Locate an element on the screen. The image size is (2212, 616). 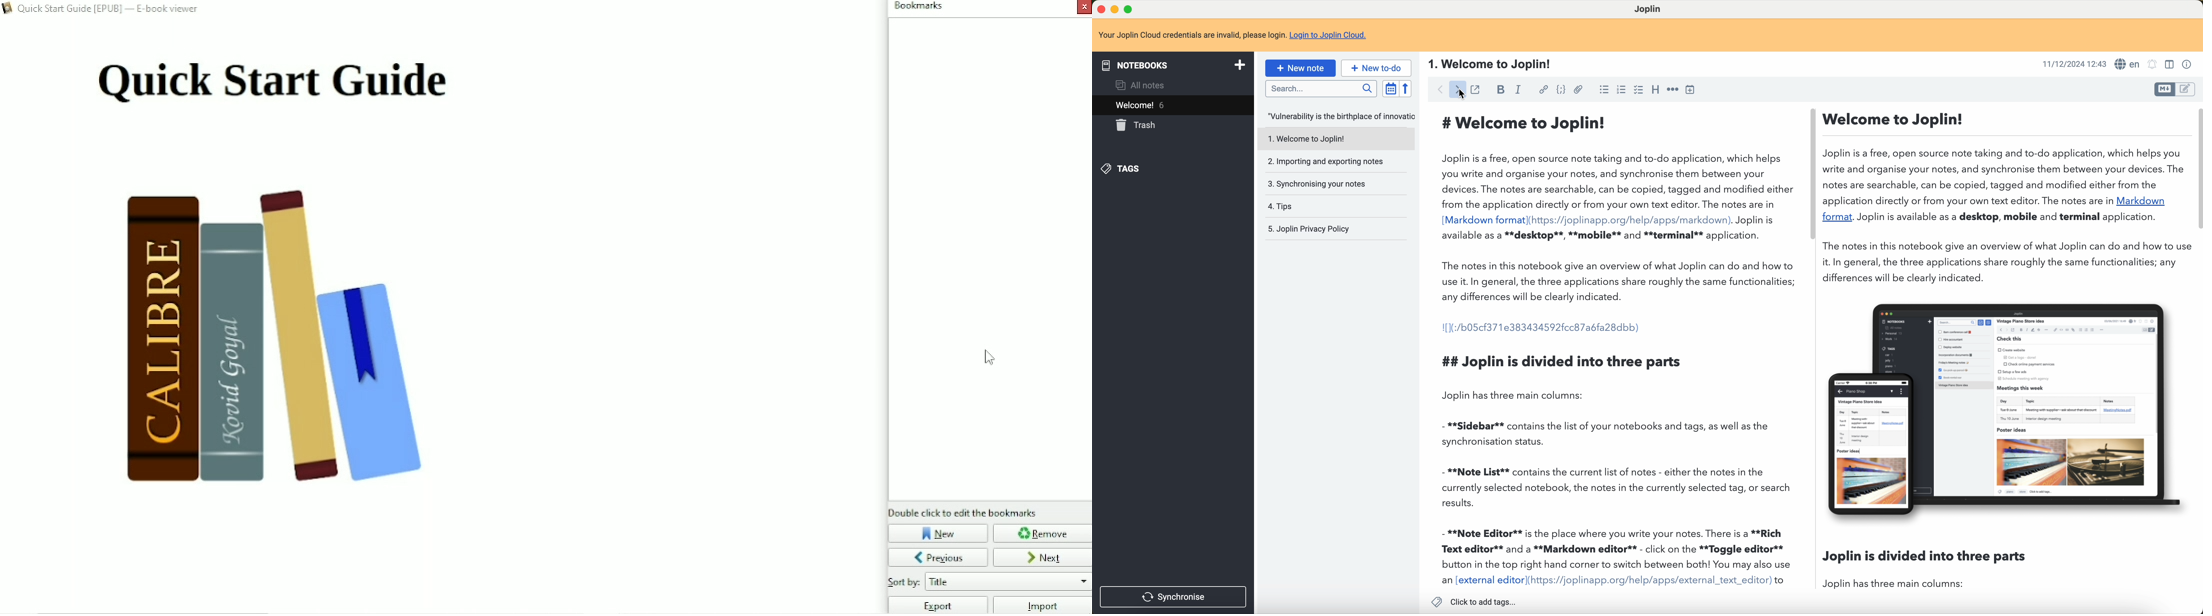
title is located at coordinates (1628, 65).